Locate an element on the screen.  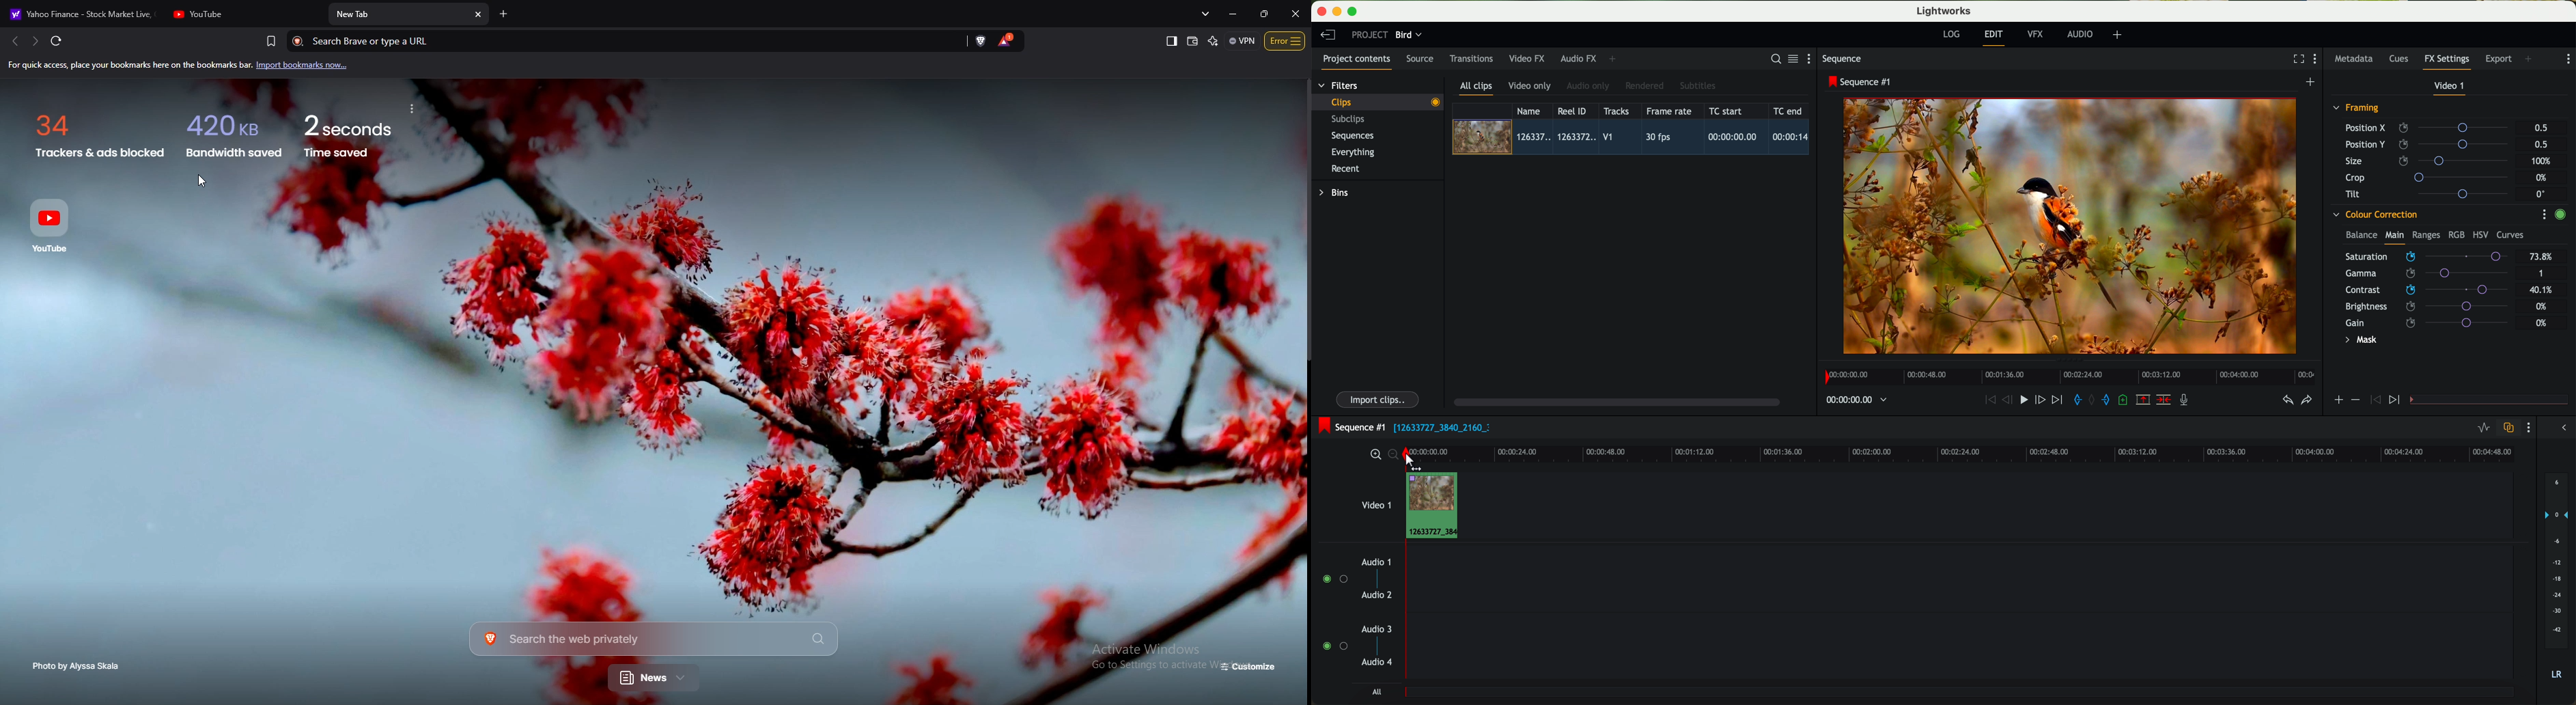
show settings menu is located at coordinates (2318, 60).